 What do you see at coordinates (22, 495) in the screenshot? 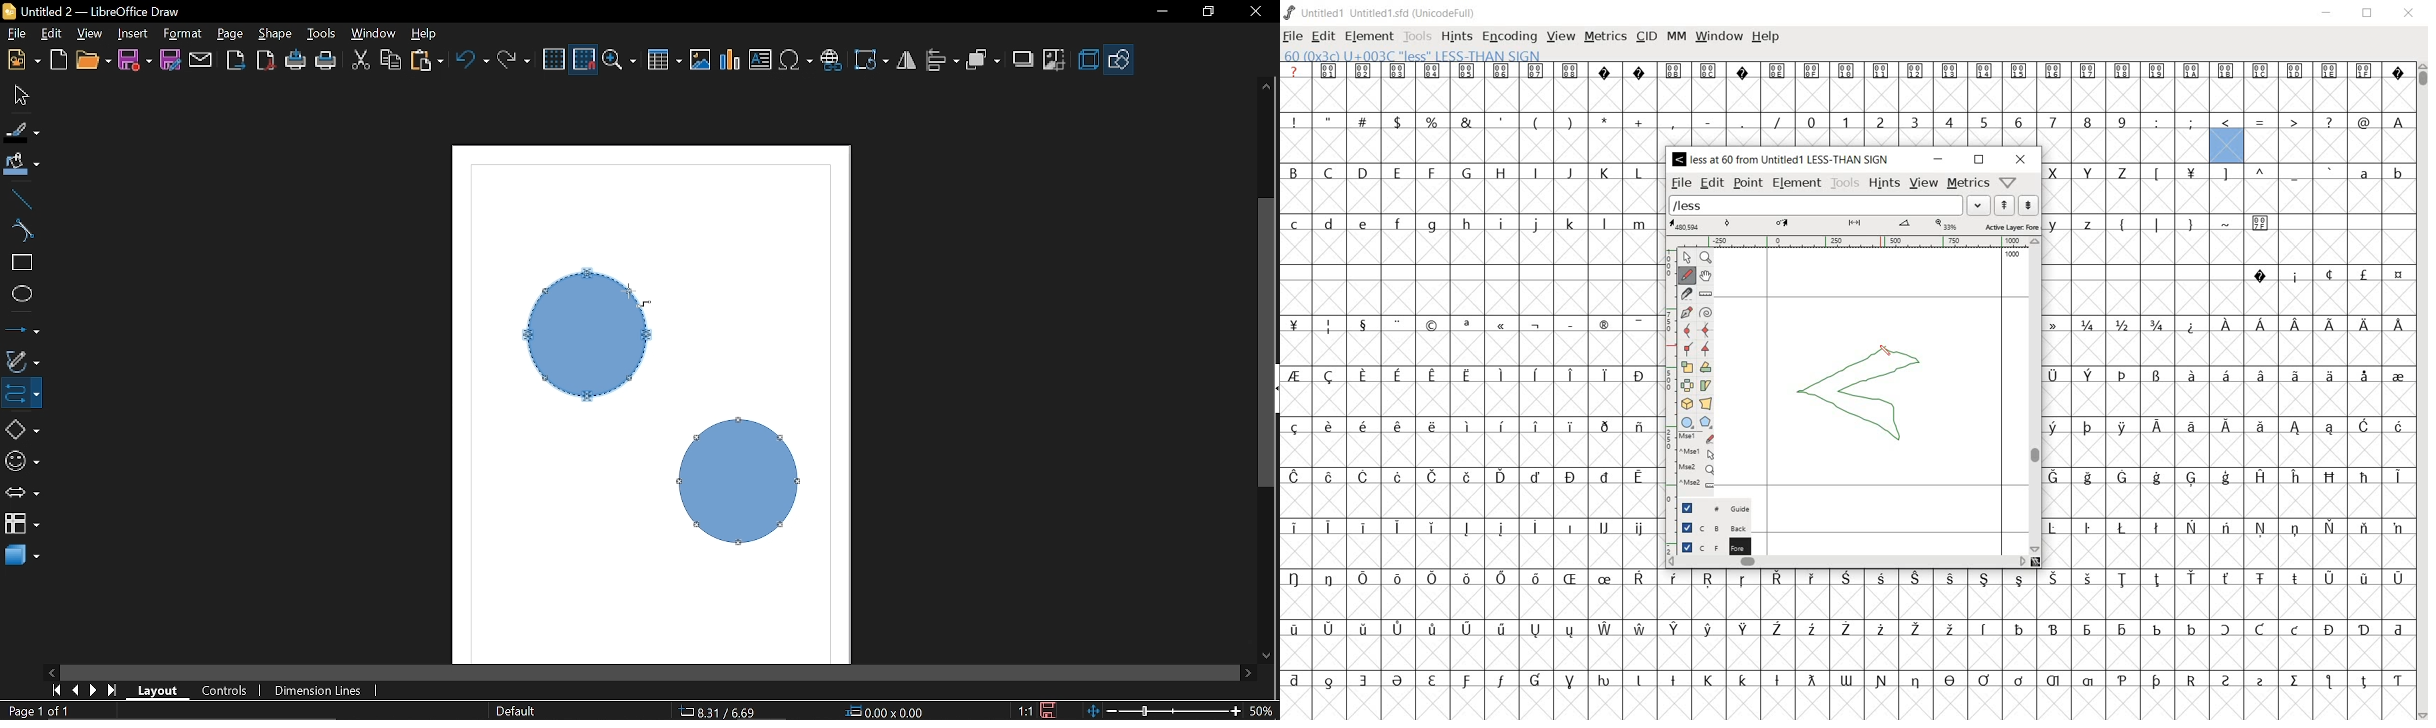
I see `Arrows` at bounding box center [22, 495].